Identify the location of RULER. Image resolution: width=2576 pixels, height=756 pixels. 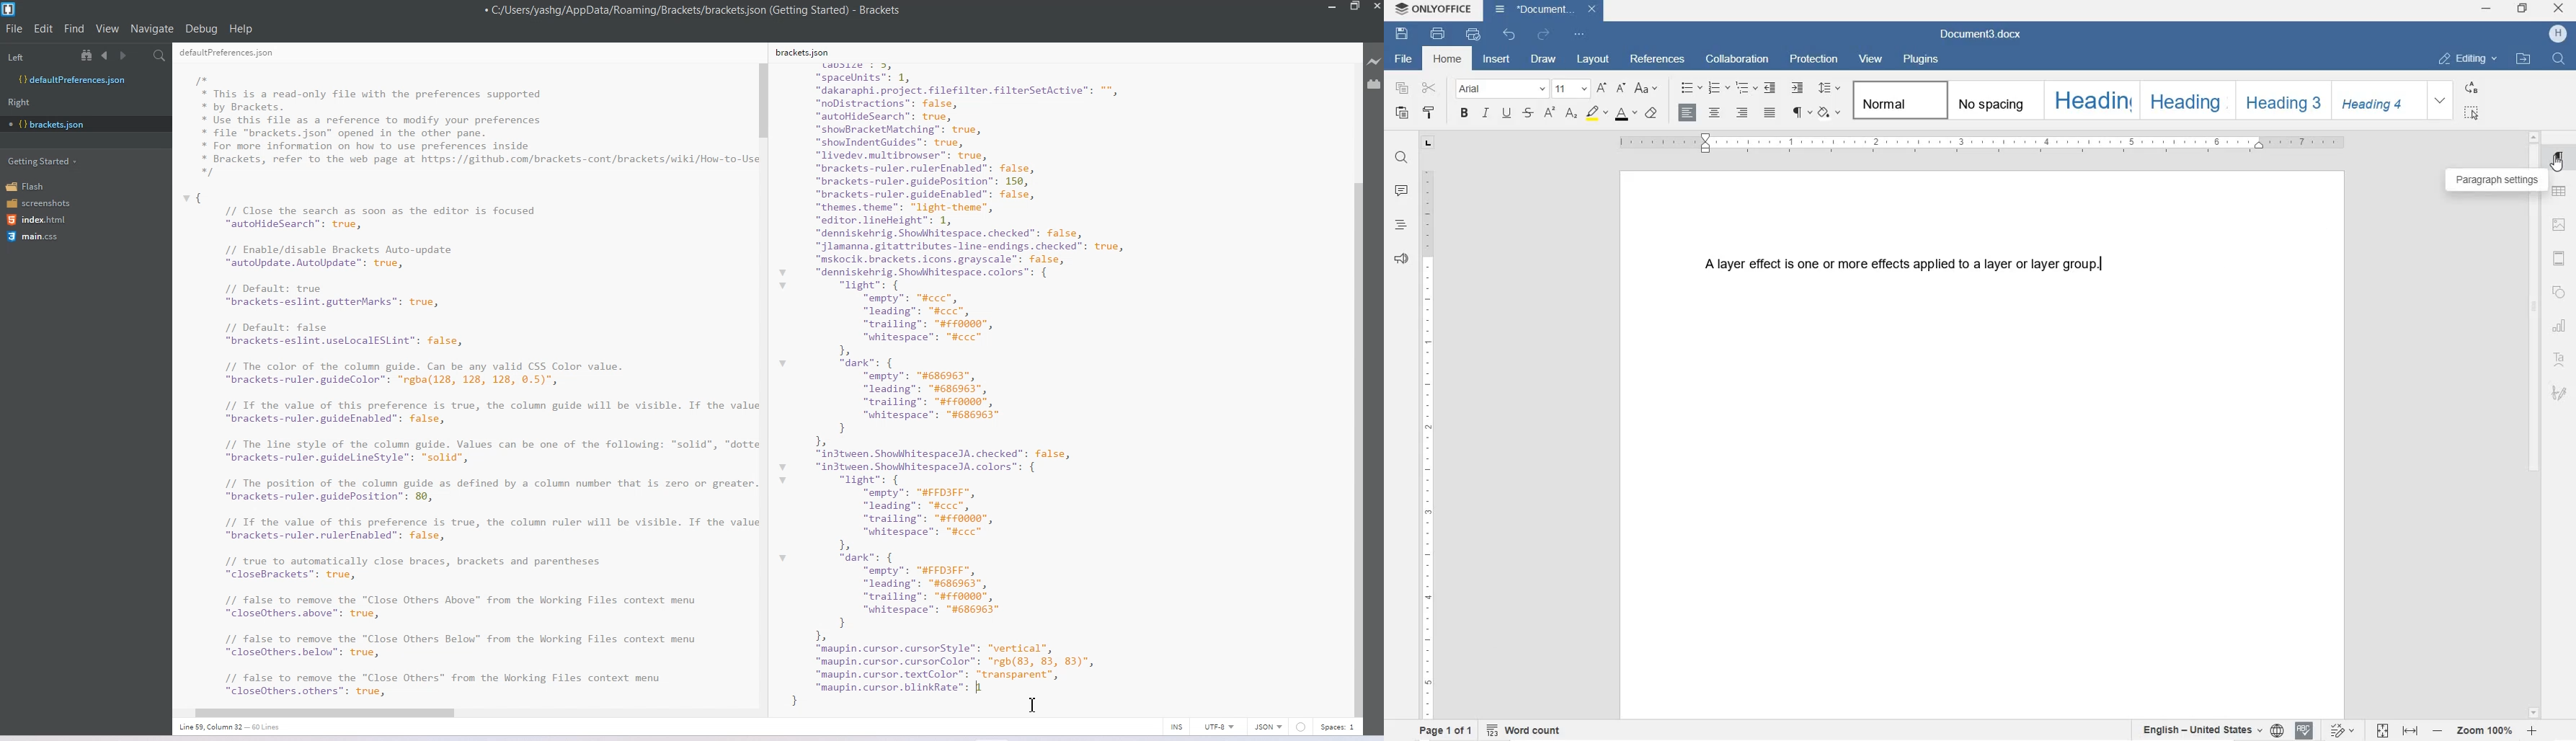
(1986, 143).